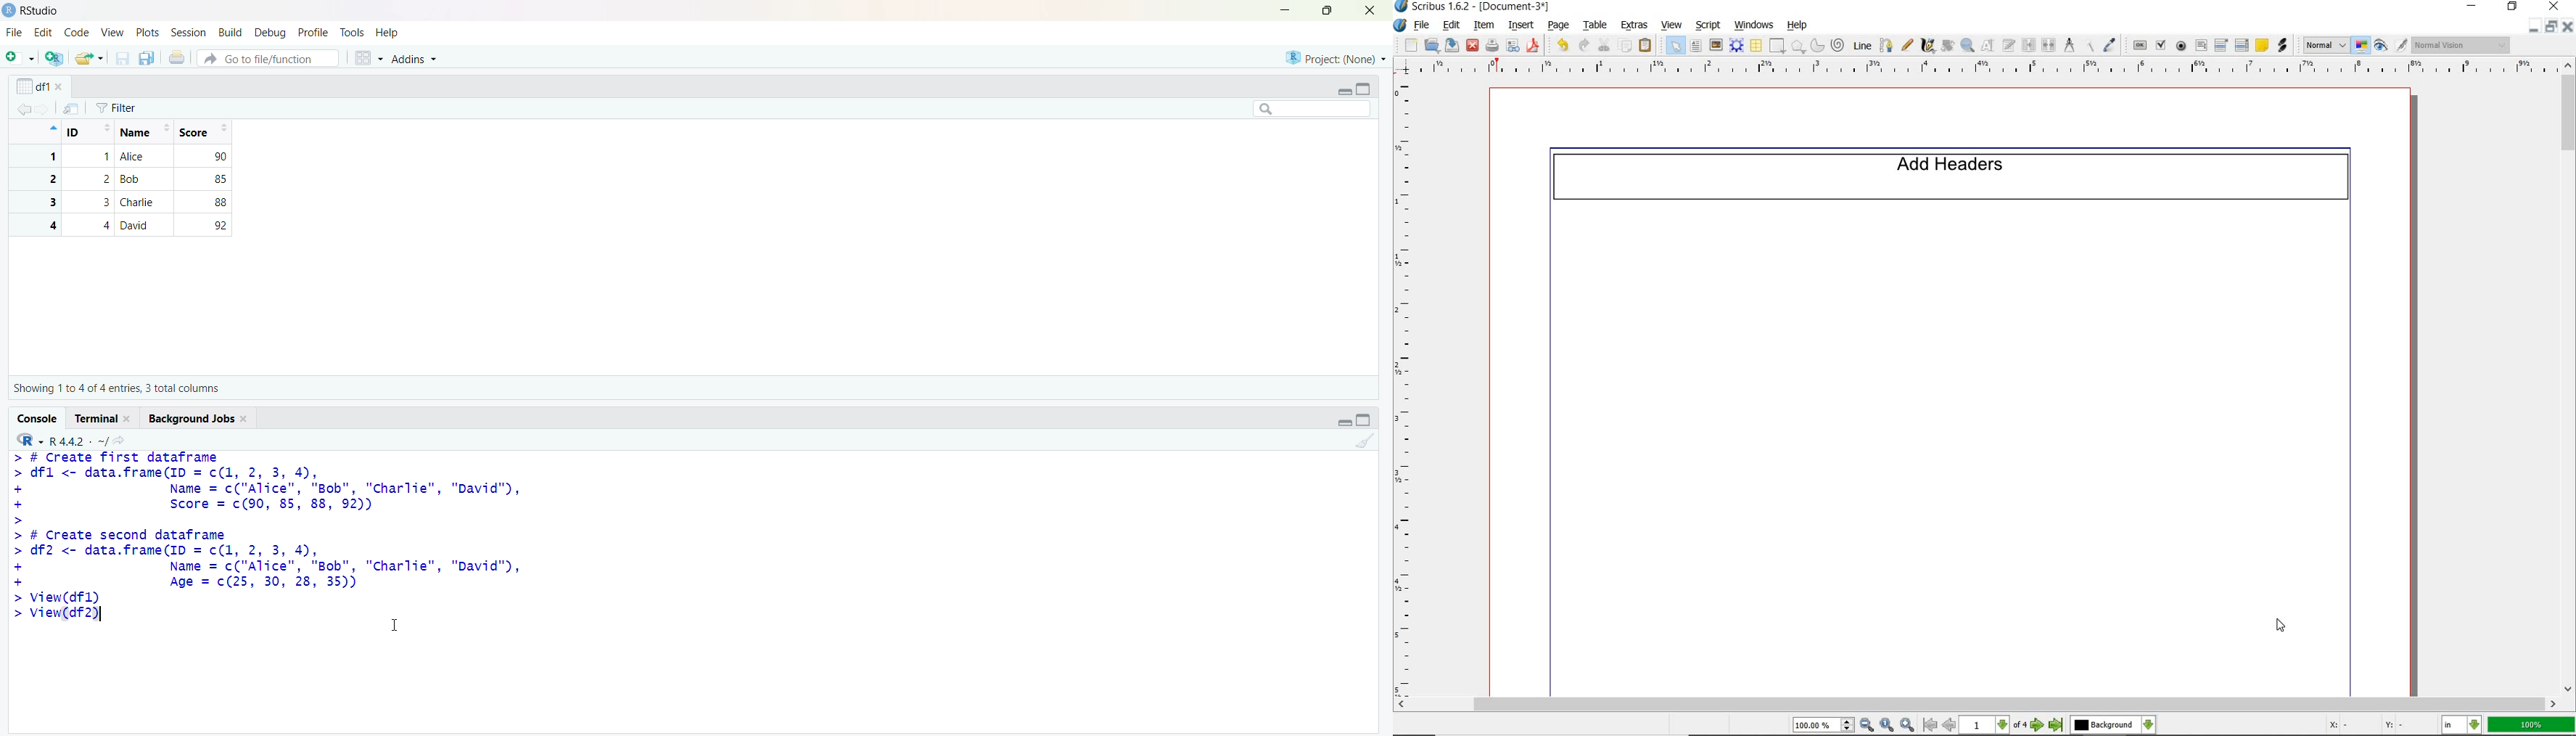 The width and height of the screenshot is (2576, 756). I want to click on project (none), so click(1336, 57).